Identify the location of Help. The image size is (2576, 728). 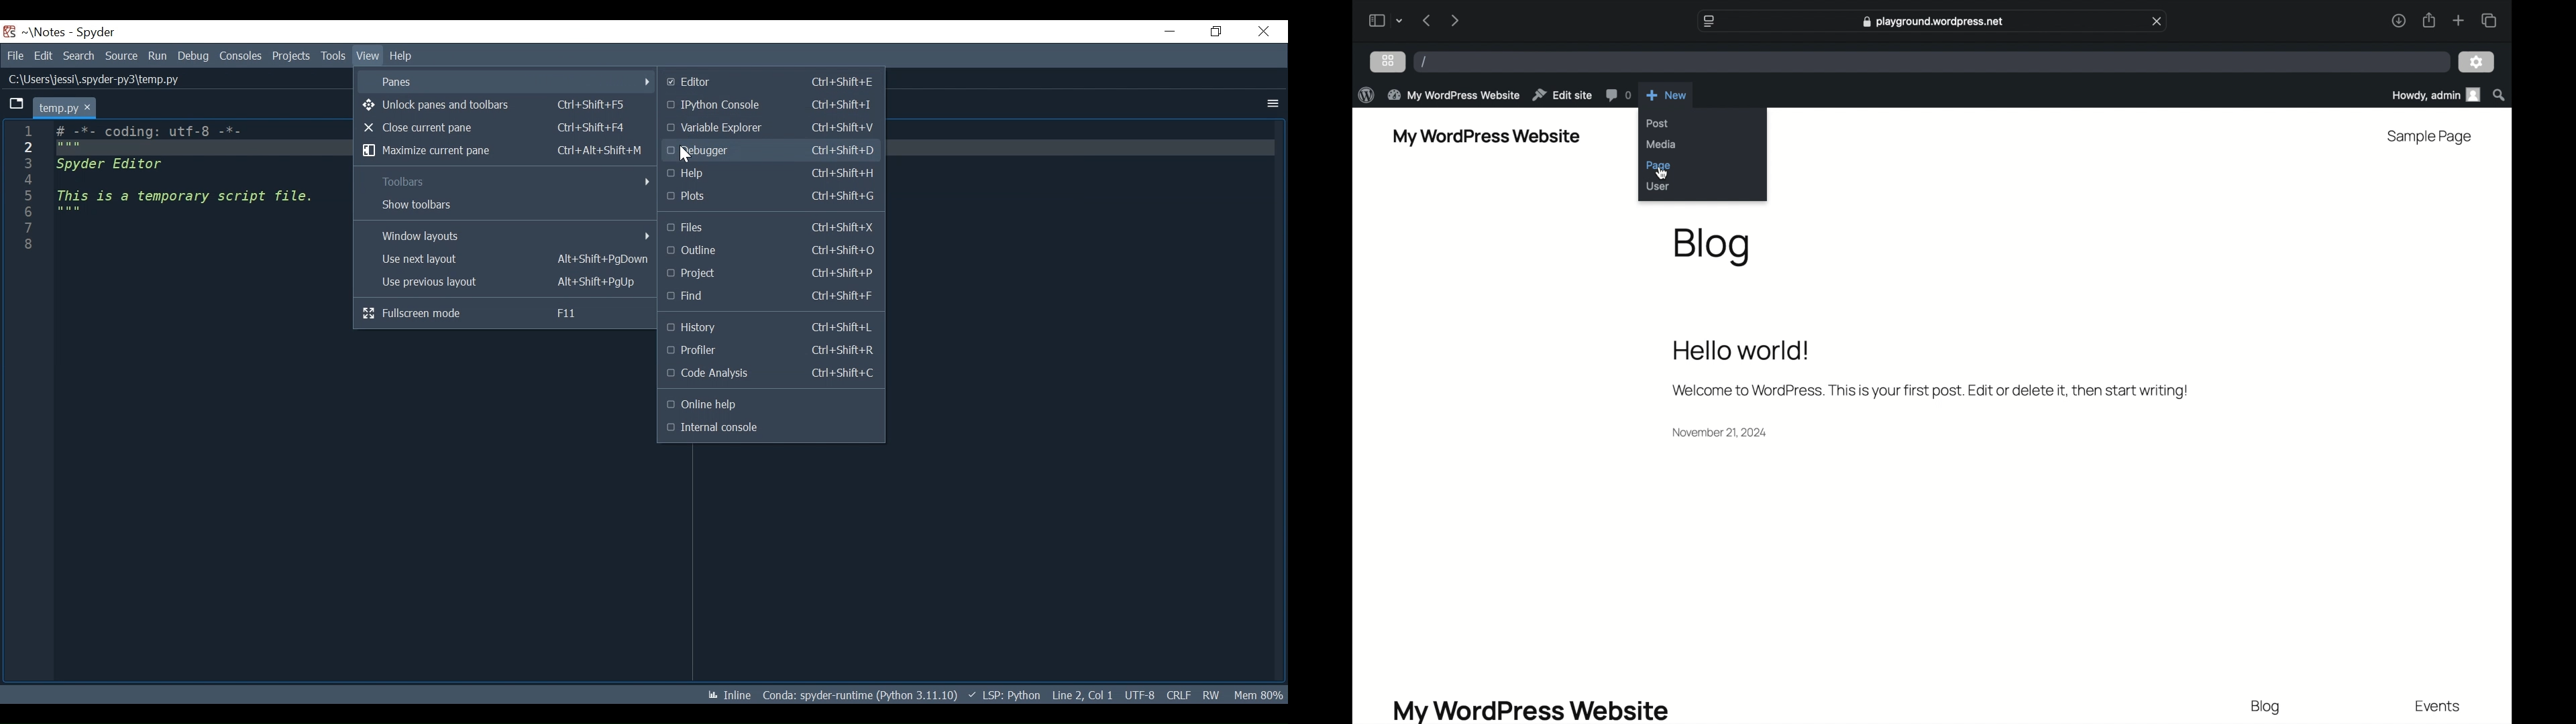
(769, 174).